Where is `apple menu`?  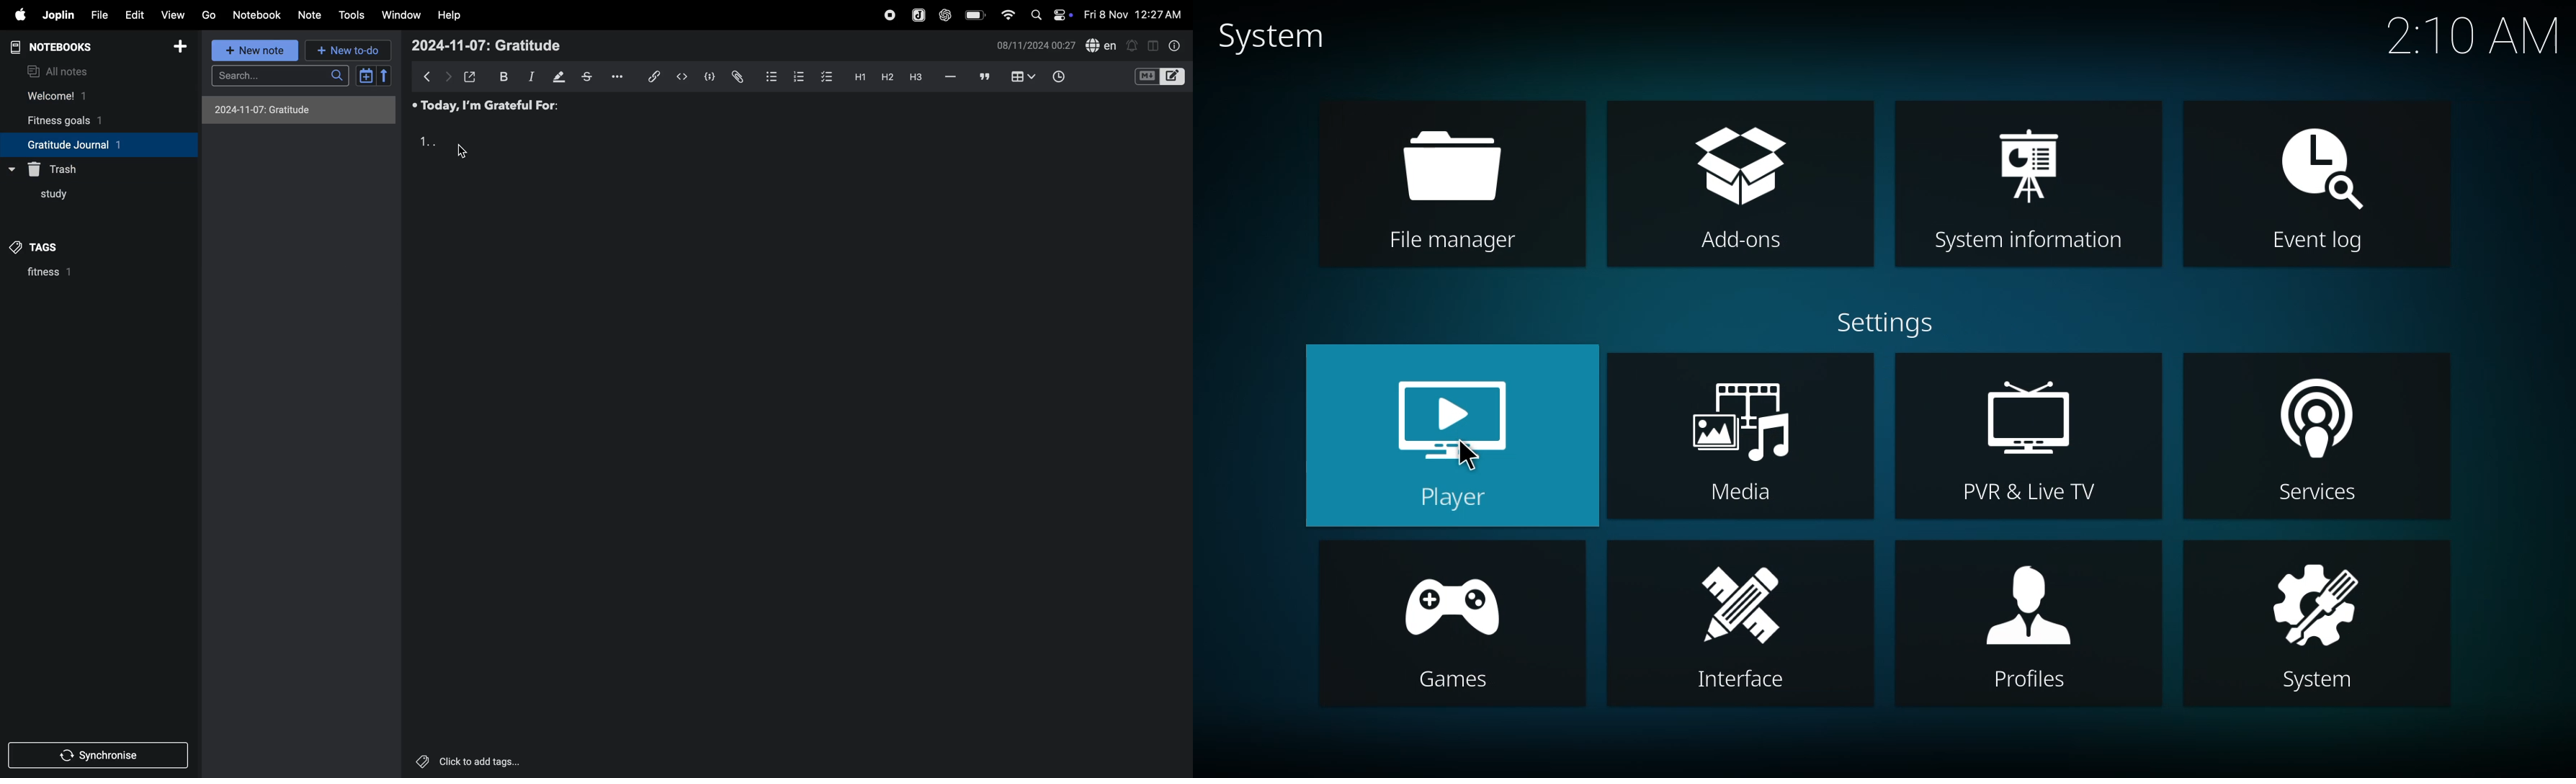
apple menu is located at coordinates (16, 15).